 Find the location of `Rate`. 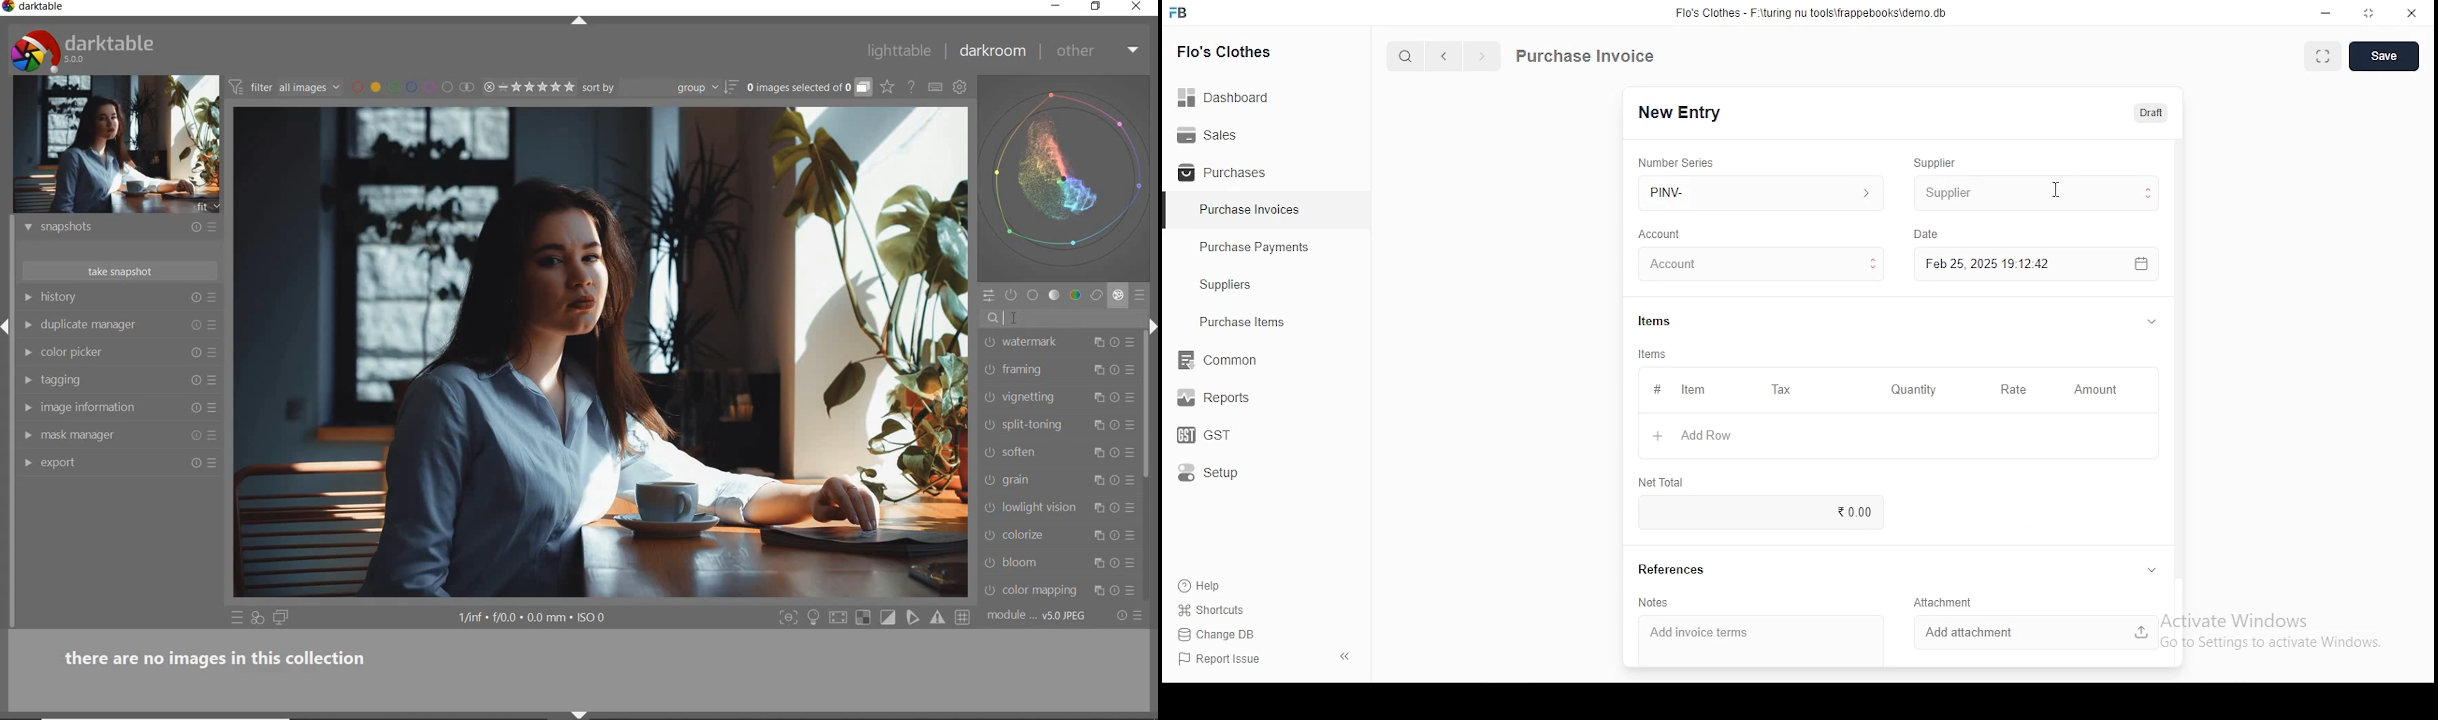

Rate is located at coordinates (2015, 389).